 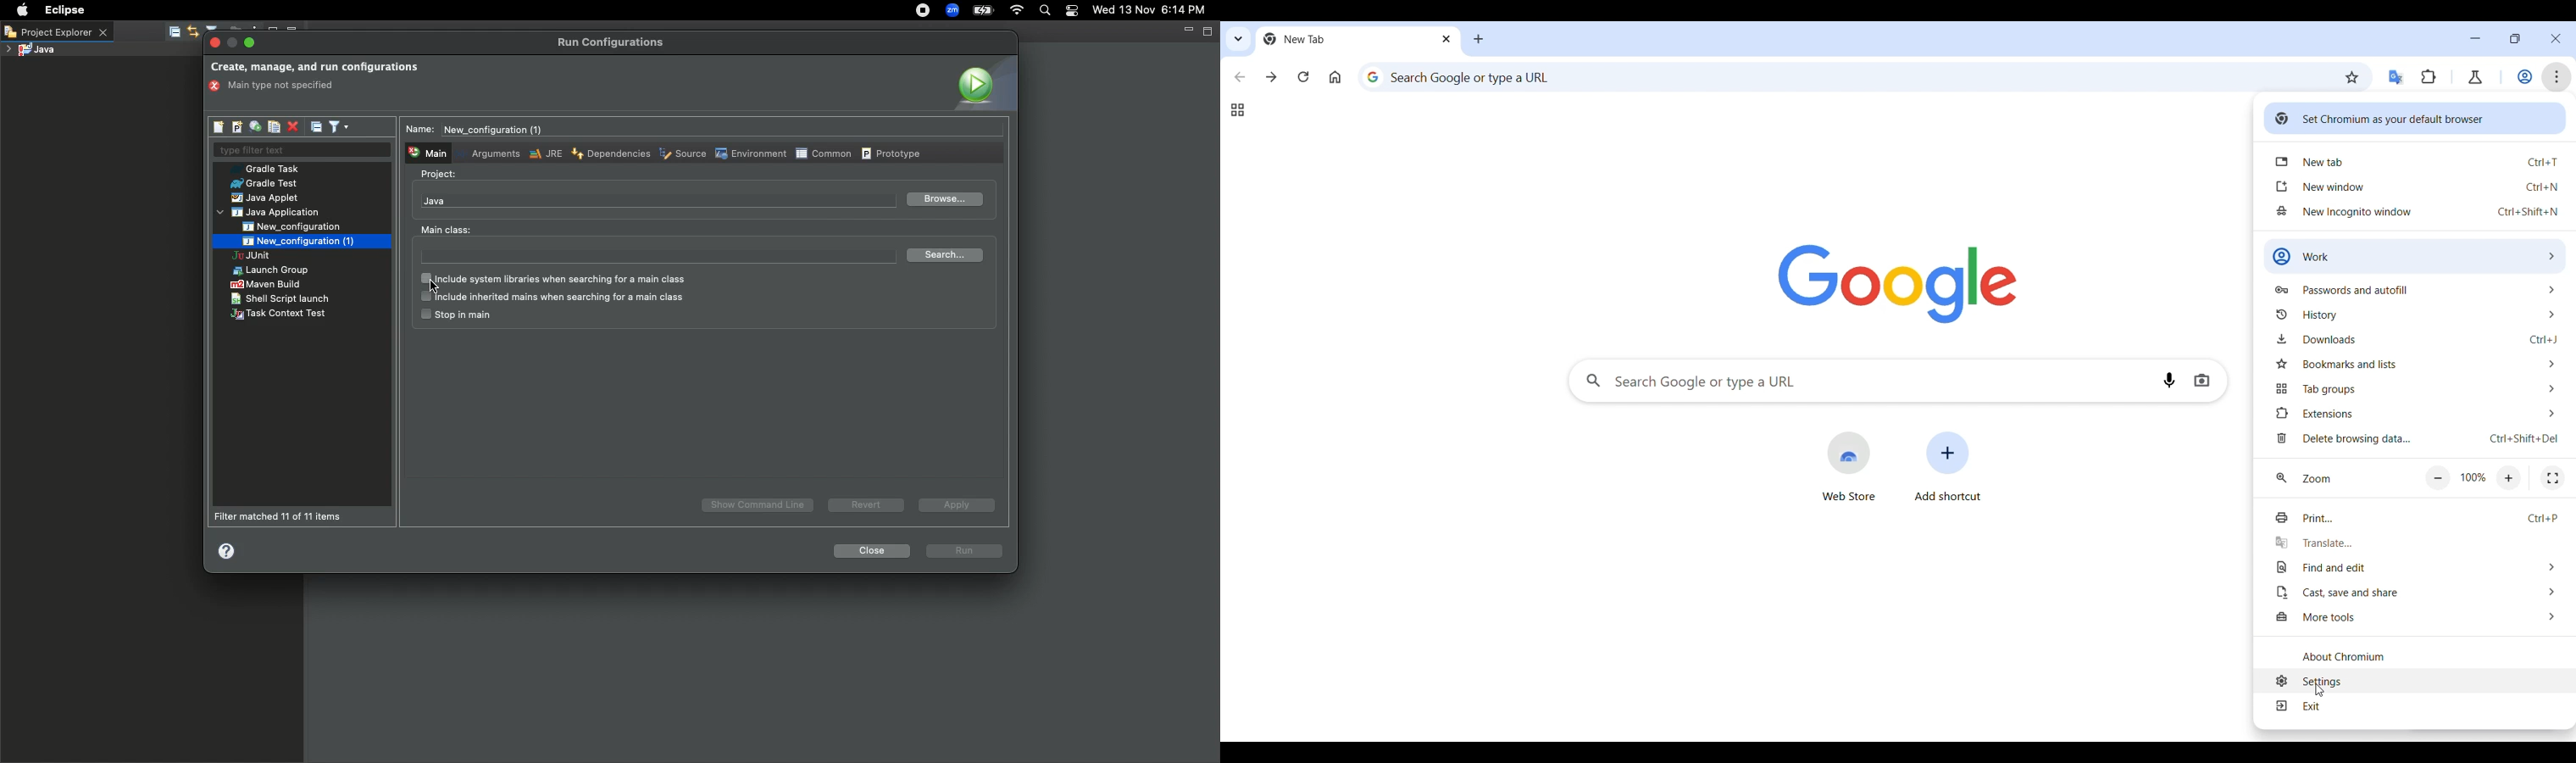 I want to click on Environment, so click(x=749, y=153).